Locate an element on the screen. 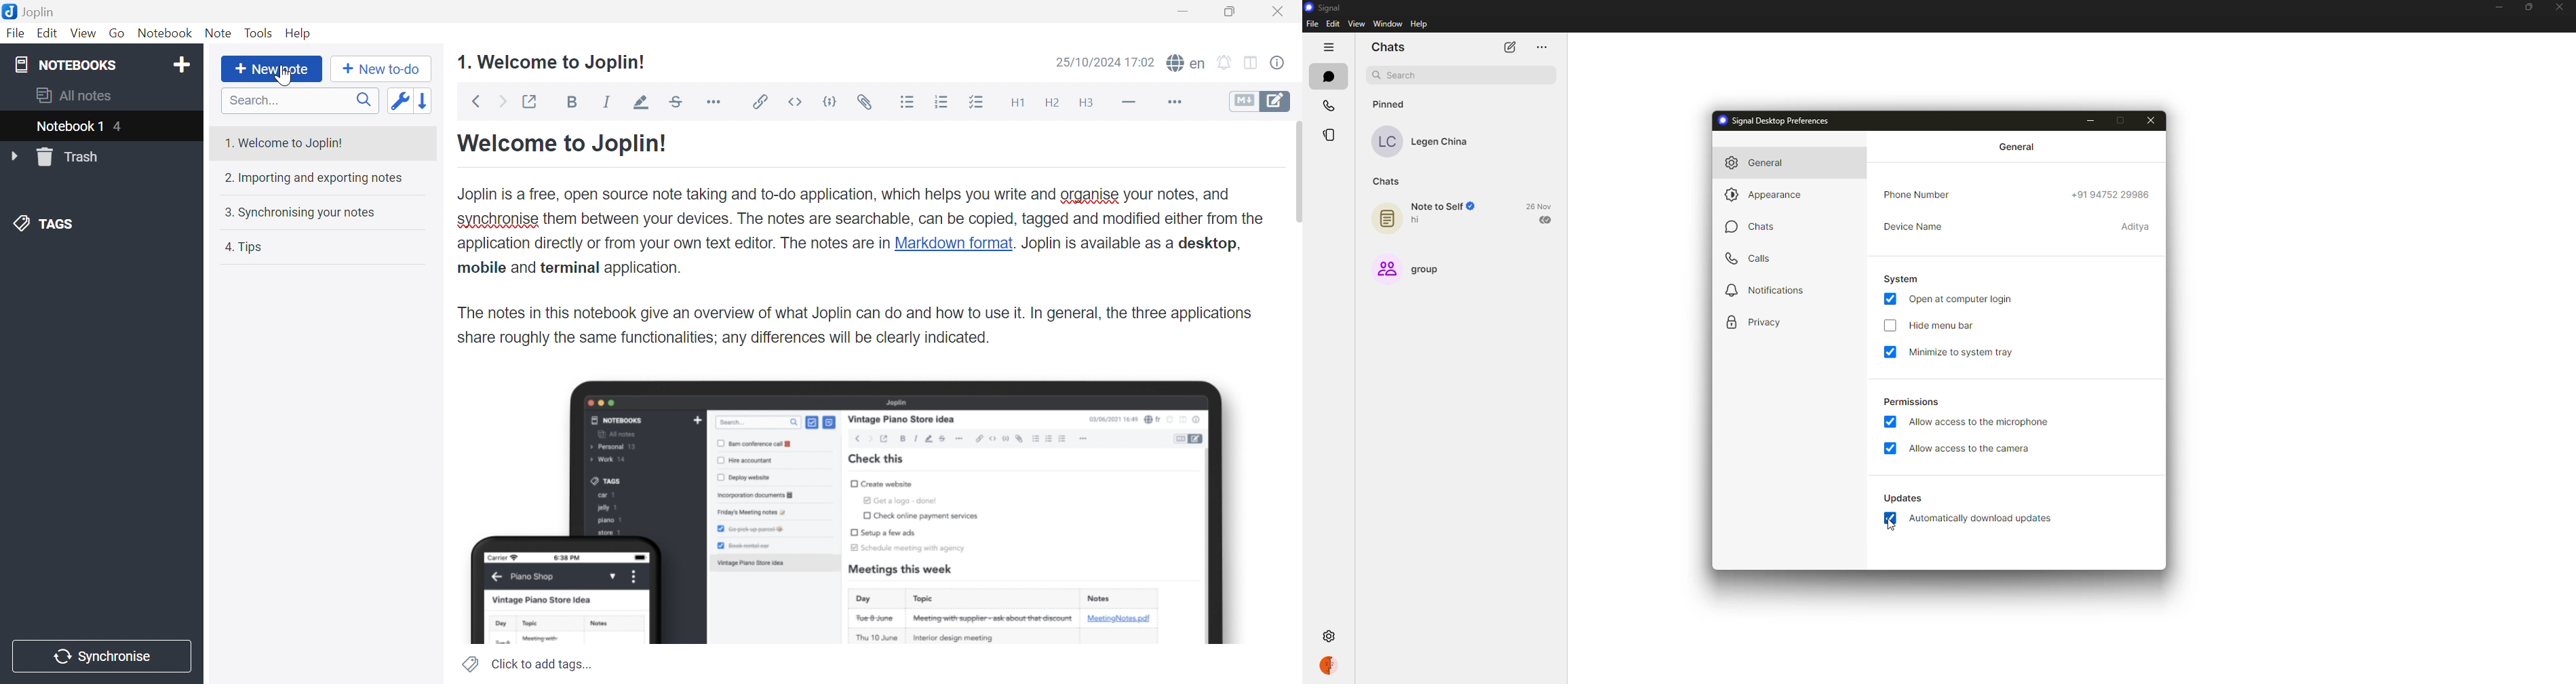 Image resolution: width=2576 pixels, height=700 pixels. Highlight is located at coordinates (640, 102).